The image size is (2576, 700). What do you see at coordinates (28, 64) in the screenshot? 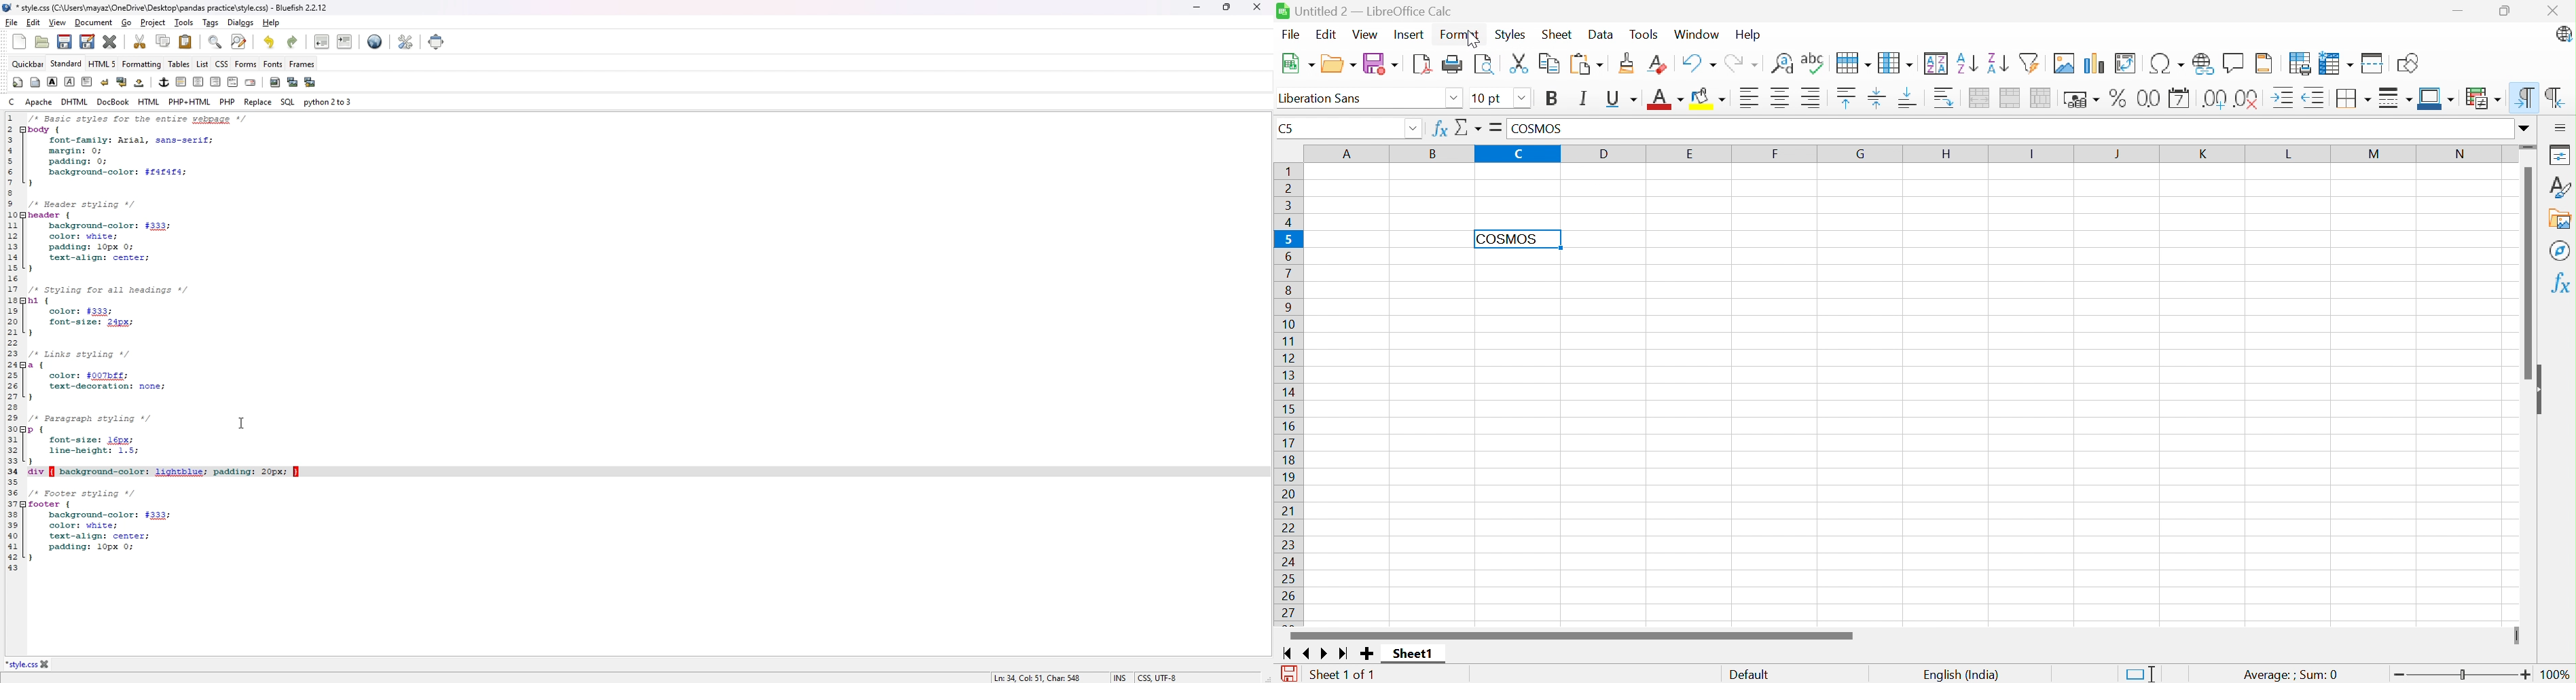
I see `quickbar` at bounding box center [28, 64].